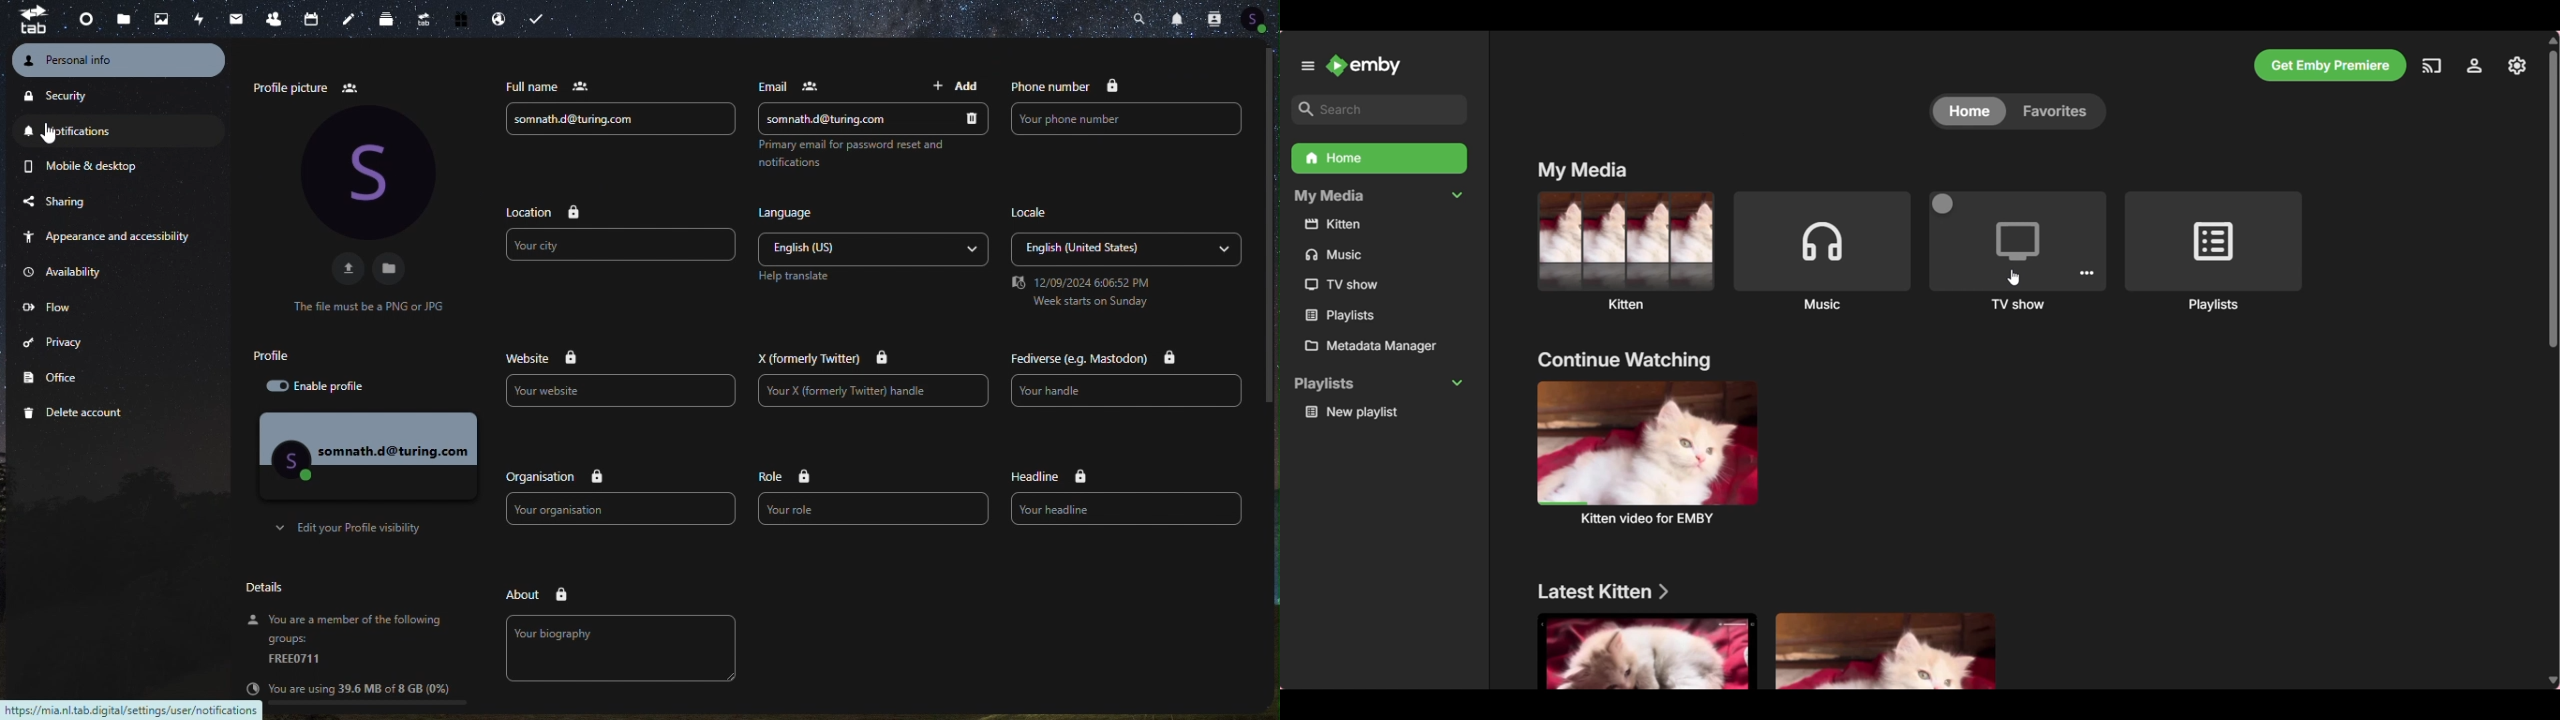 This screenshot has width=2576, height=728. I want to click on files, so click(126, 18).